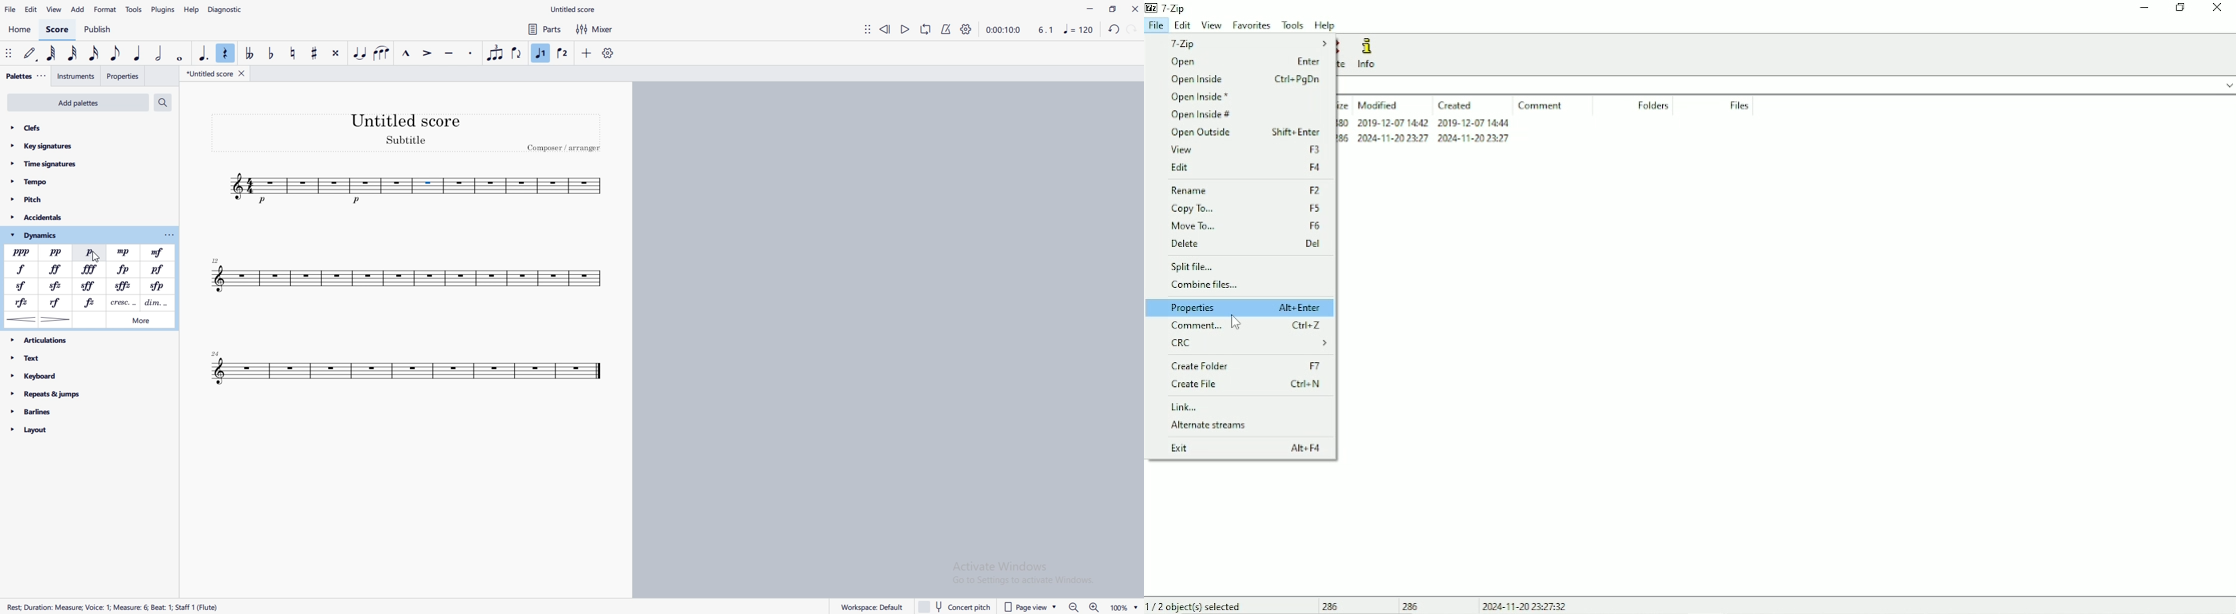 This screenshot has width=2240, height=616. What do you see at coordinates (1655, 105) in the screenshot?
I see `Folders` at bounding box center [1655, 105].